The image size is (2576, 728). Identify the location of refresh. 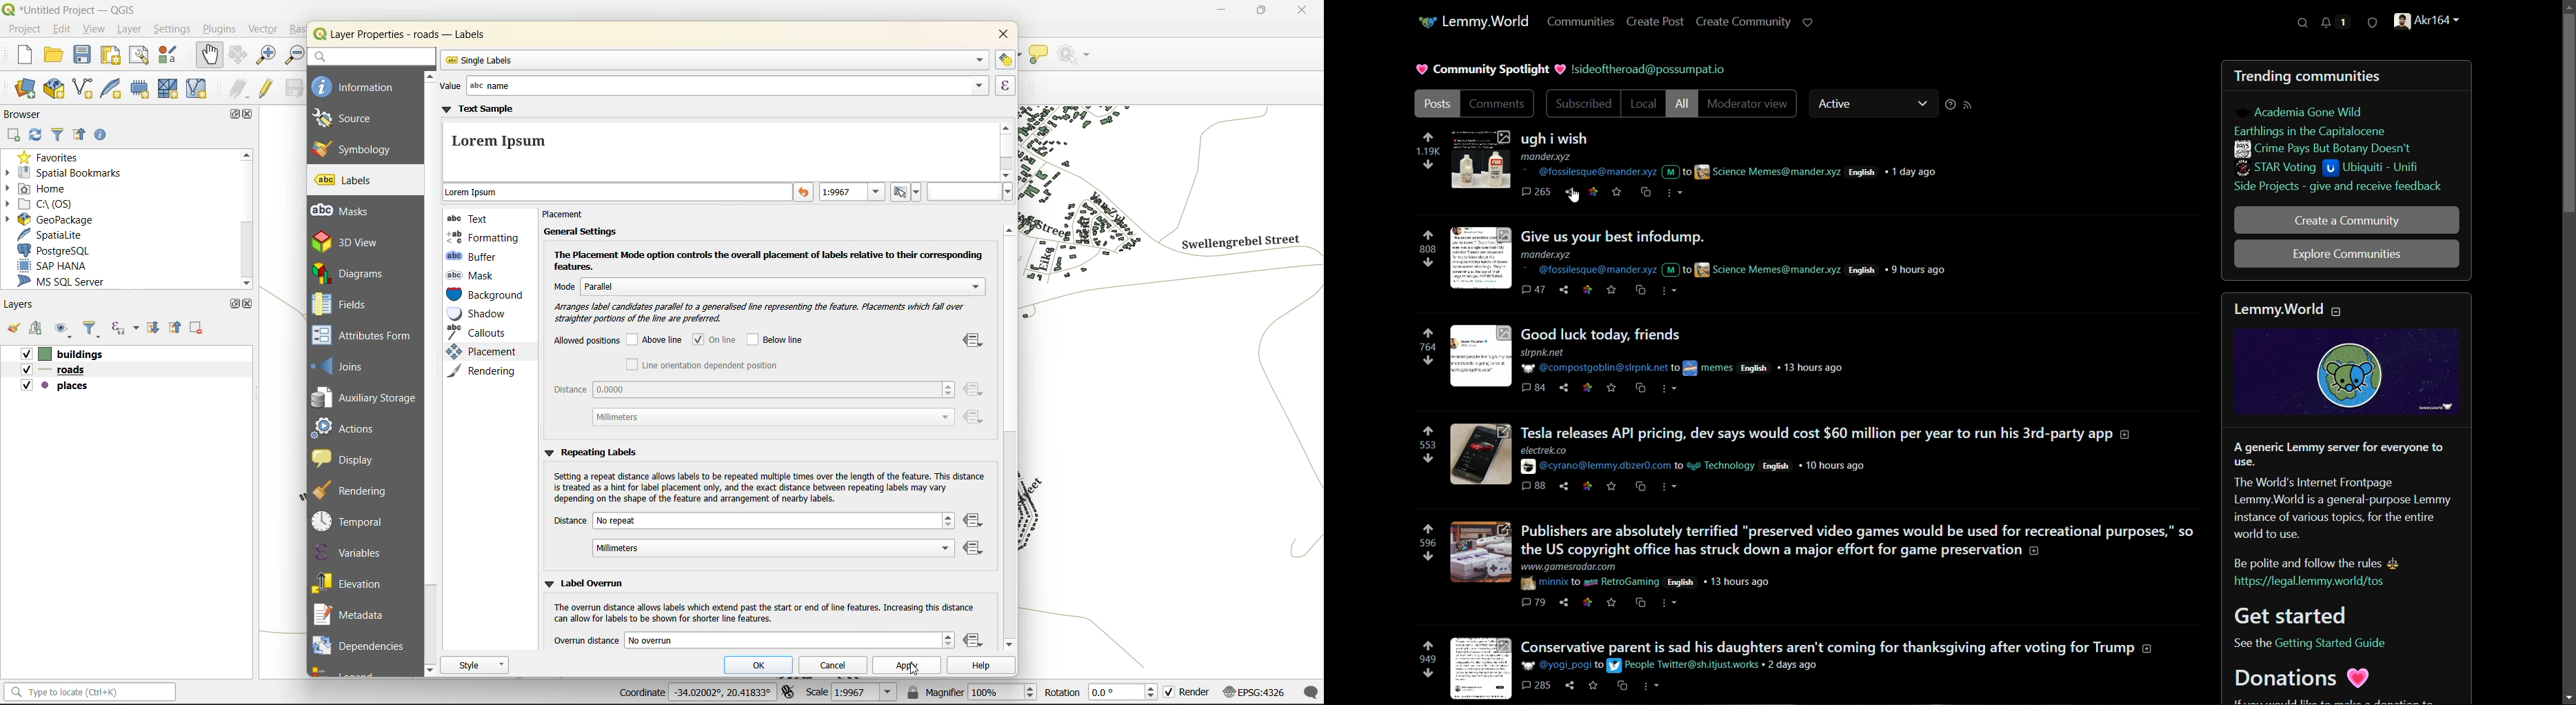
(34, 137).